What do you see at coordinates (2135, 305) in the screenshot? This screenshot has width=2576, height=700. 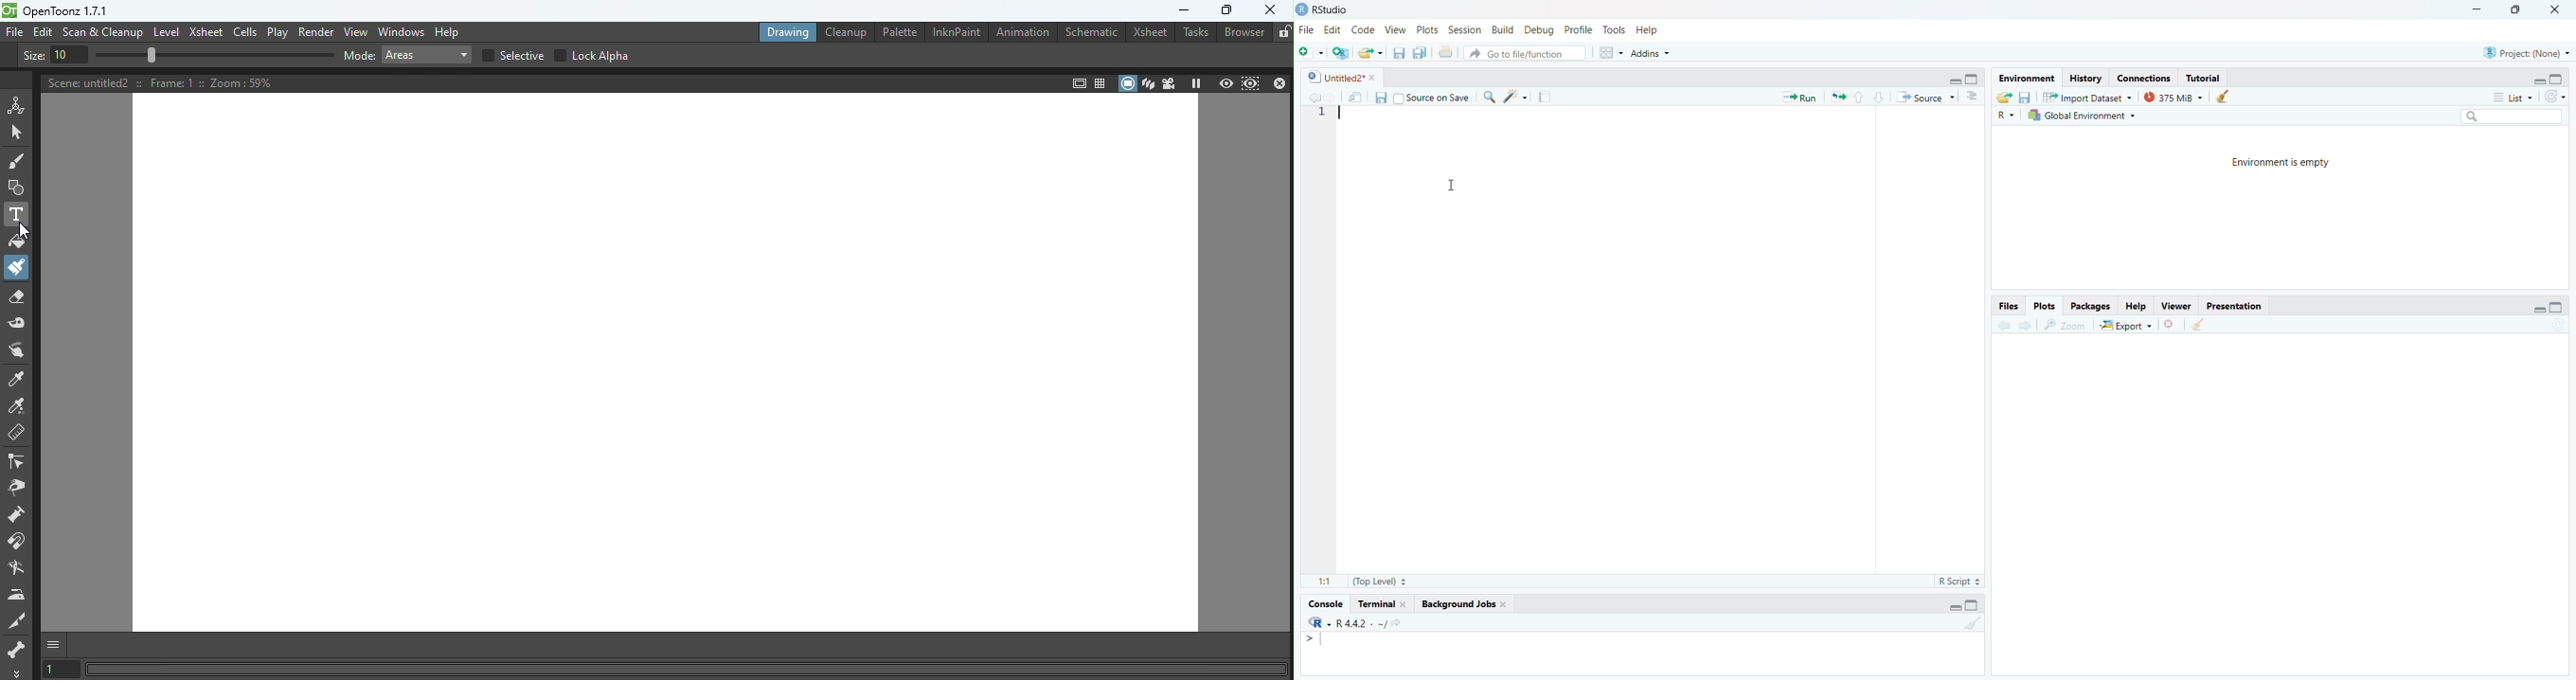 I see `Help` at bounding box center [2135, 305].